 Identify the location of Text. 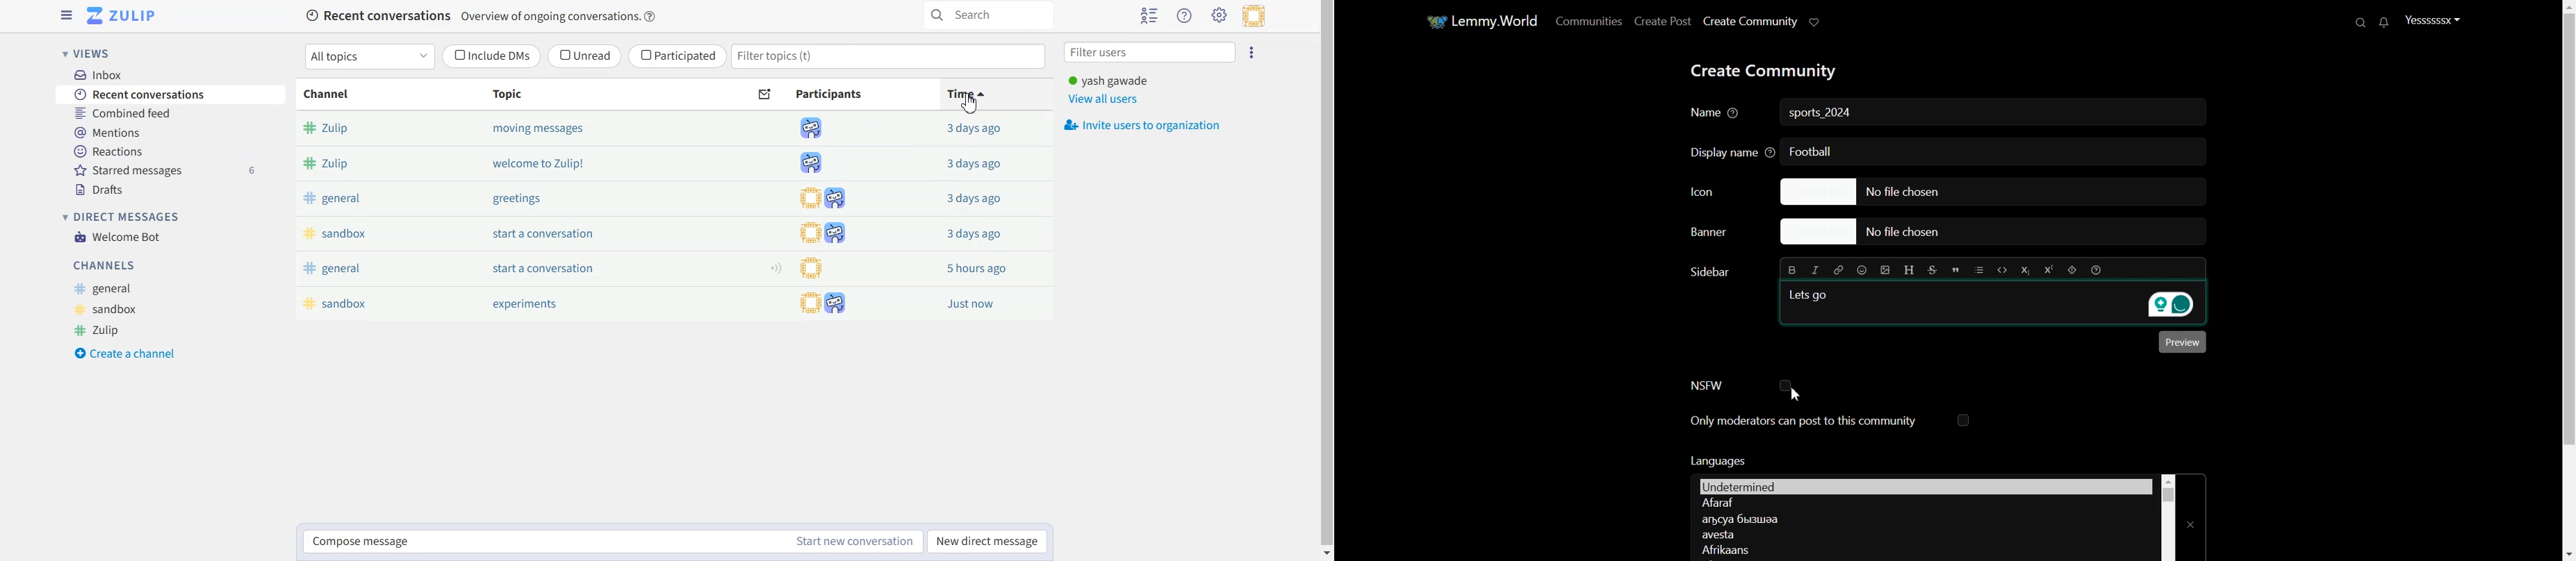
(1811, 151).